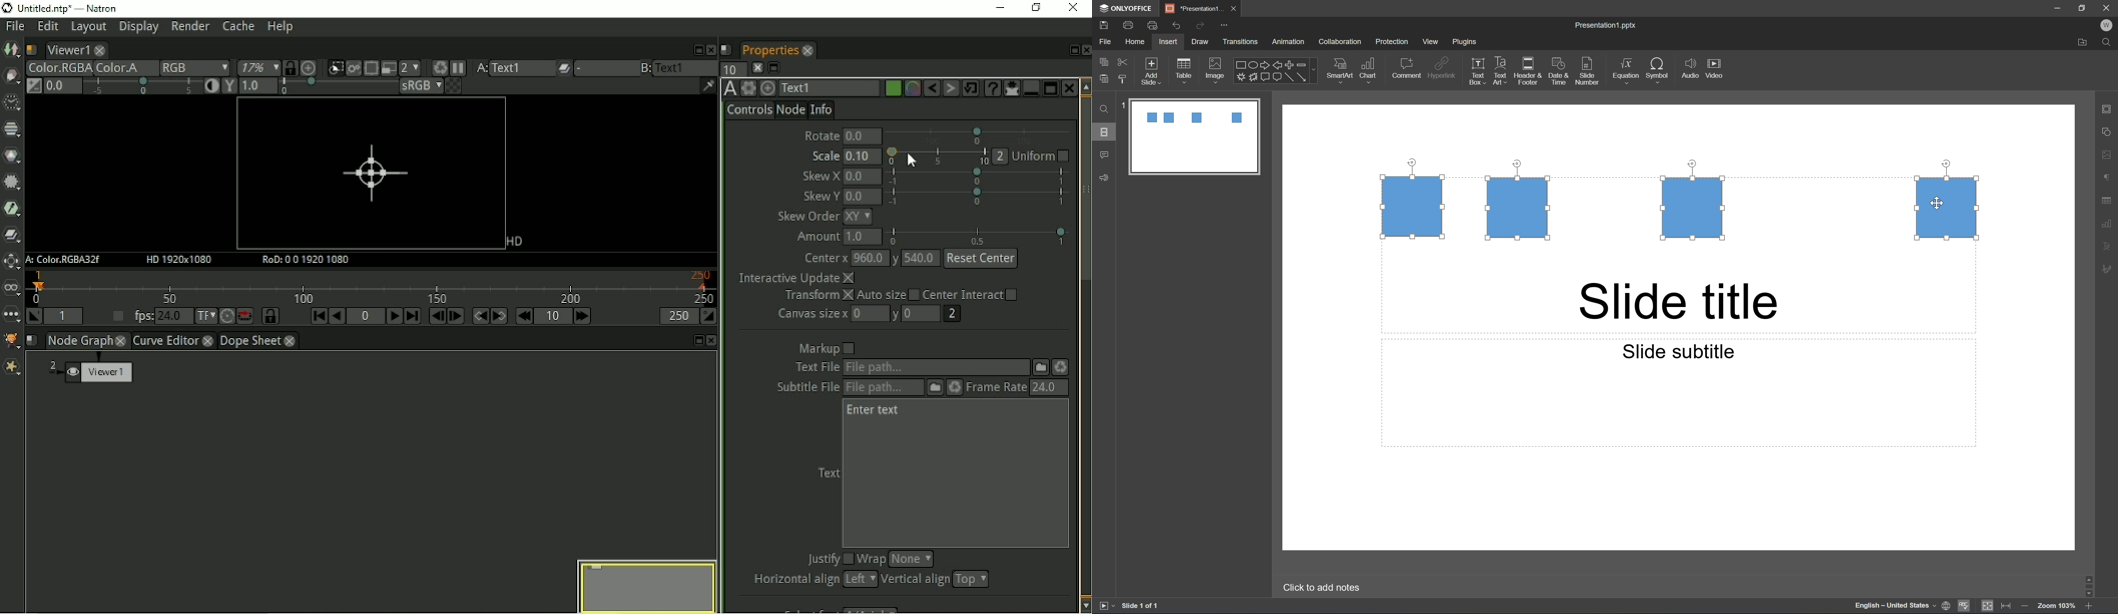 This screenshot has width=2128, height=616. What do you see at coordinates (58, 86) in the screenshot?
I see `Gain` at bounding box center [58, 86].